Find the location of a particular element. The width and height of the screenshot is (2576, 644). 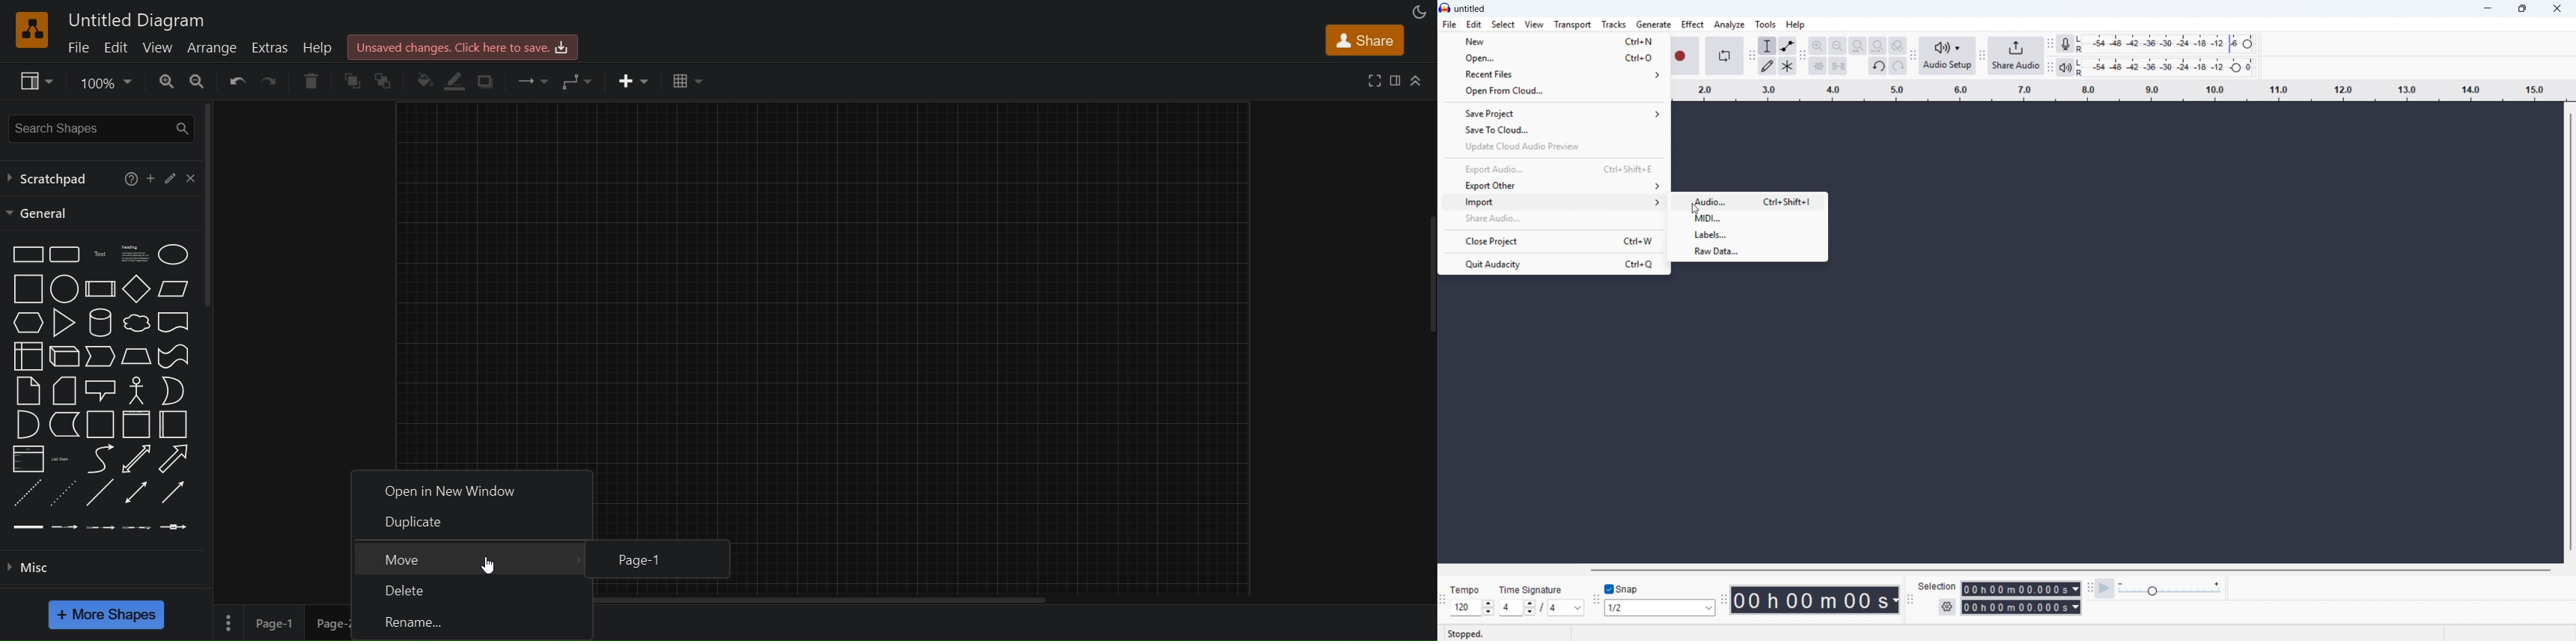

Envelope tool  is located at coordinates (1787, 45).